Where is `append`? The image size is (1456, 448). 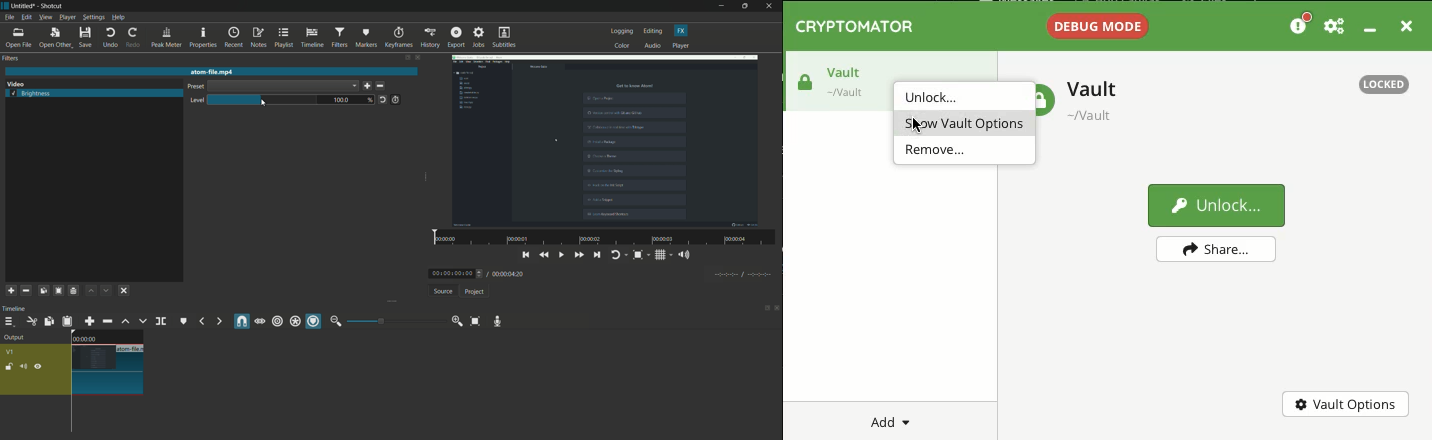
append is located at coordinates (88, 321).